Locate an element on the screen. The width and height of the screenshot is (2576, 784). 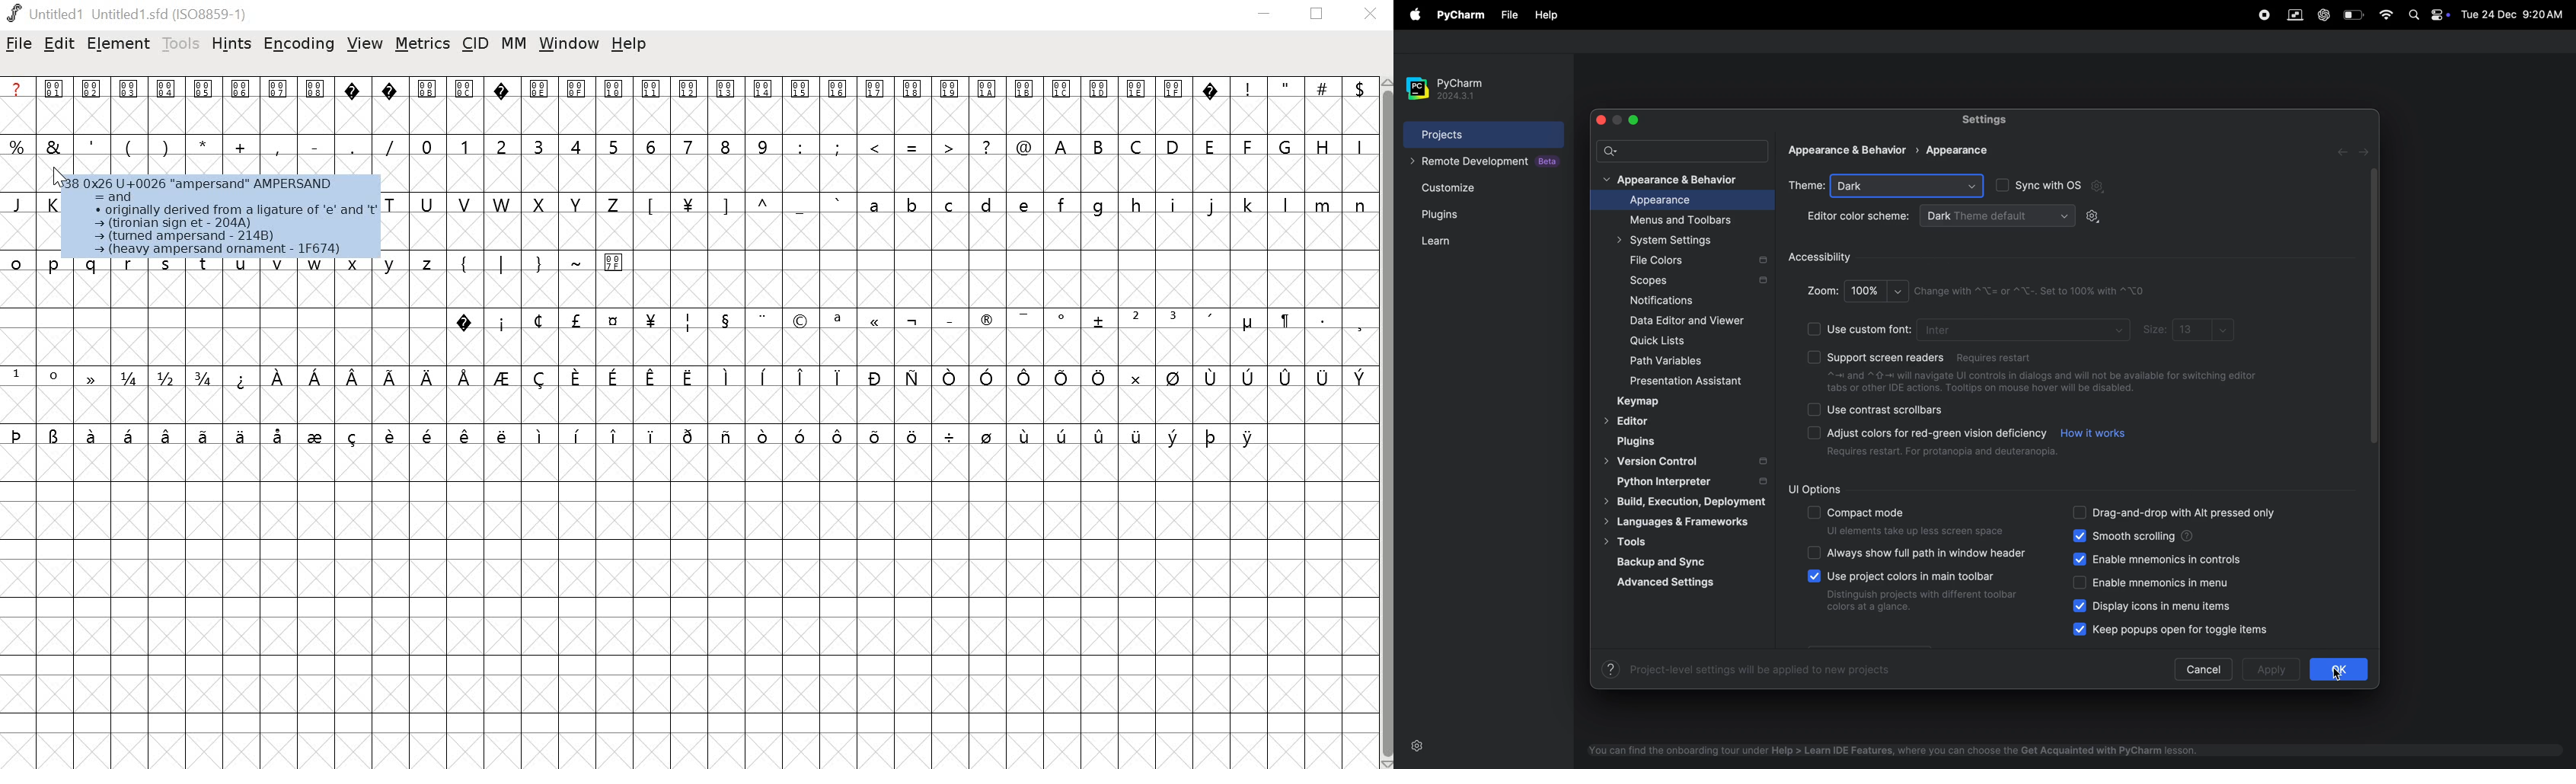
0007 is located at coordinates (279, 105).